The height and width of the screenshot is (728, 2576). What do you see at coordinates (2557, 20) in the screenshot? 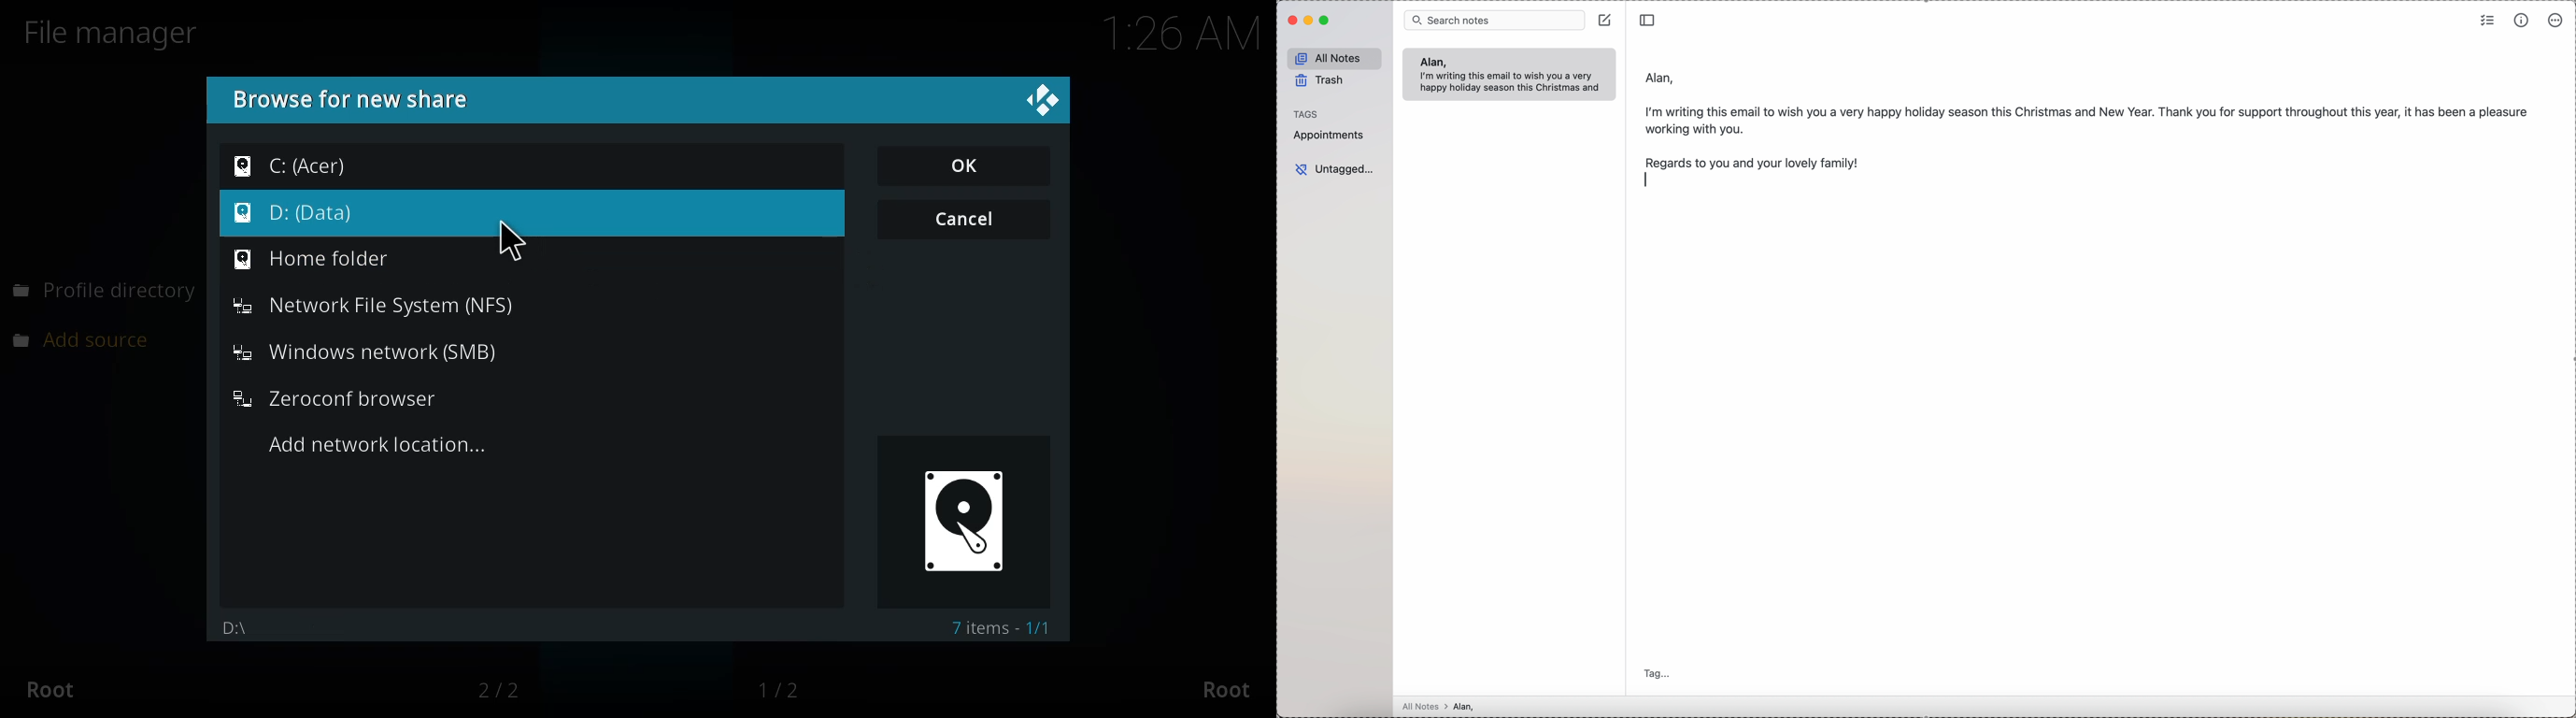
I see `more options` at bounding box center [2557, 20].